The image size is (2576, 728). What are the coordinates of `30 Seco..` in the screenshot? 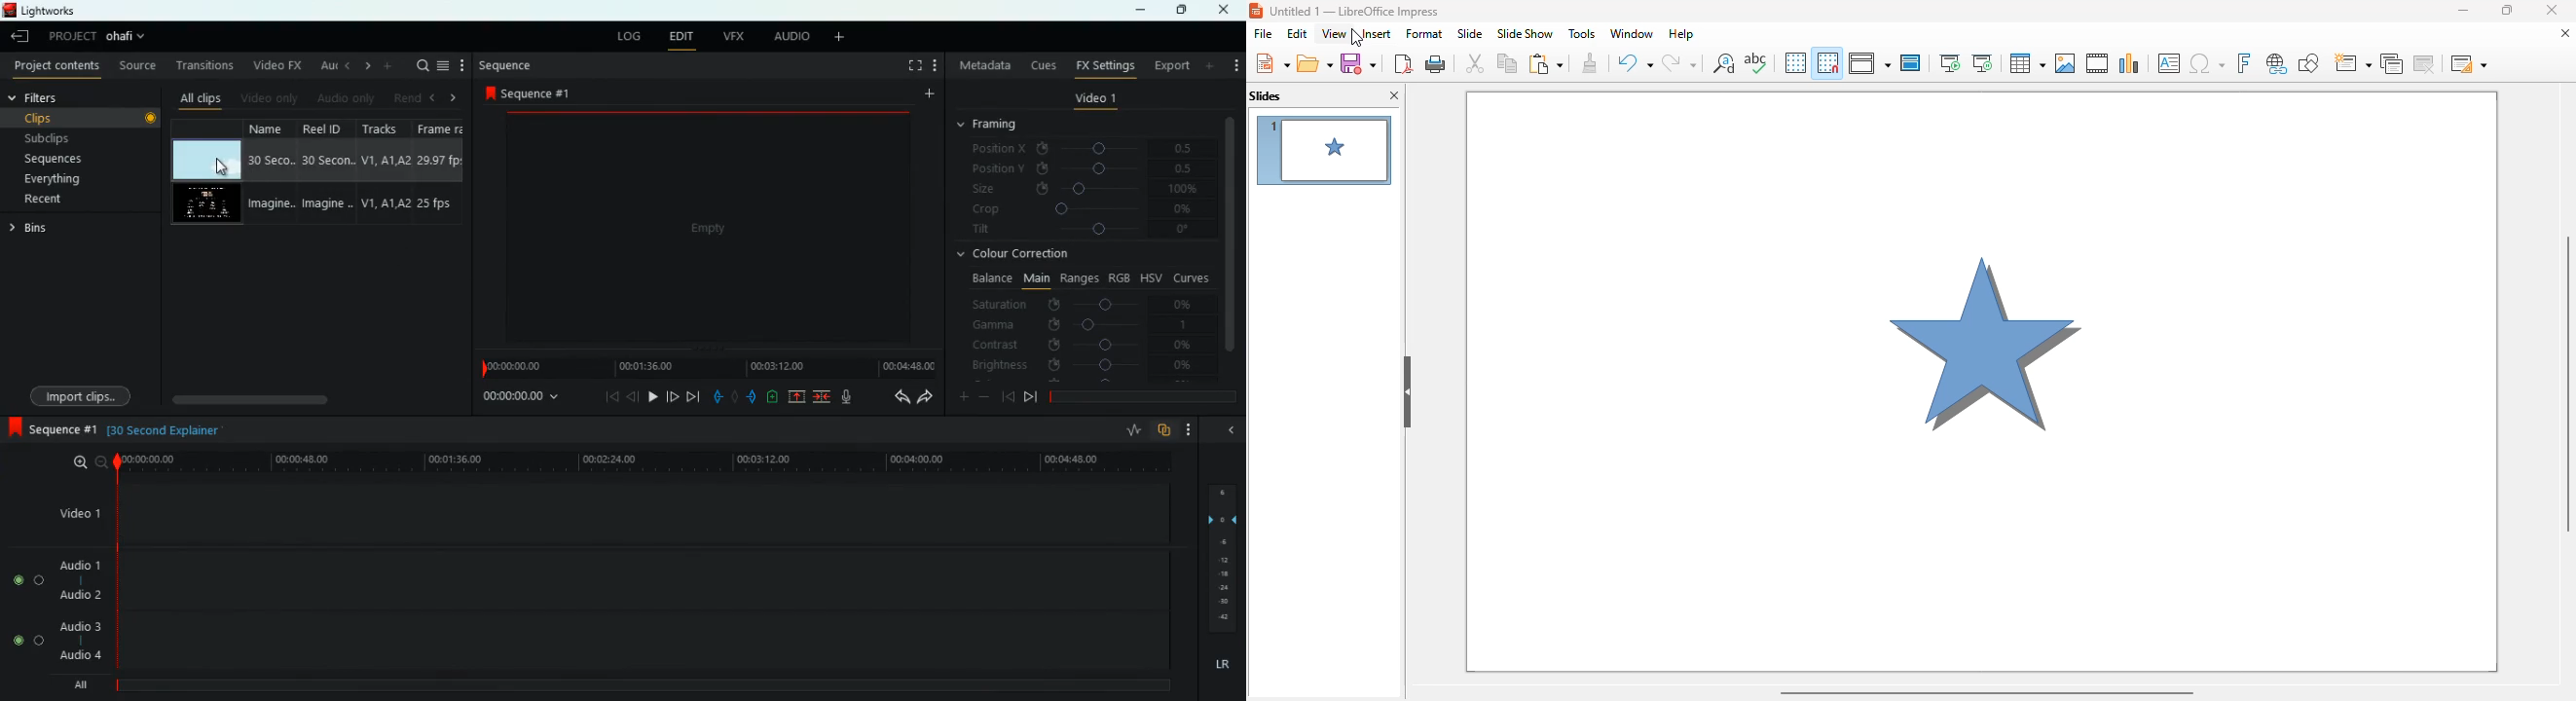 It's located at (274, 160).